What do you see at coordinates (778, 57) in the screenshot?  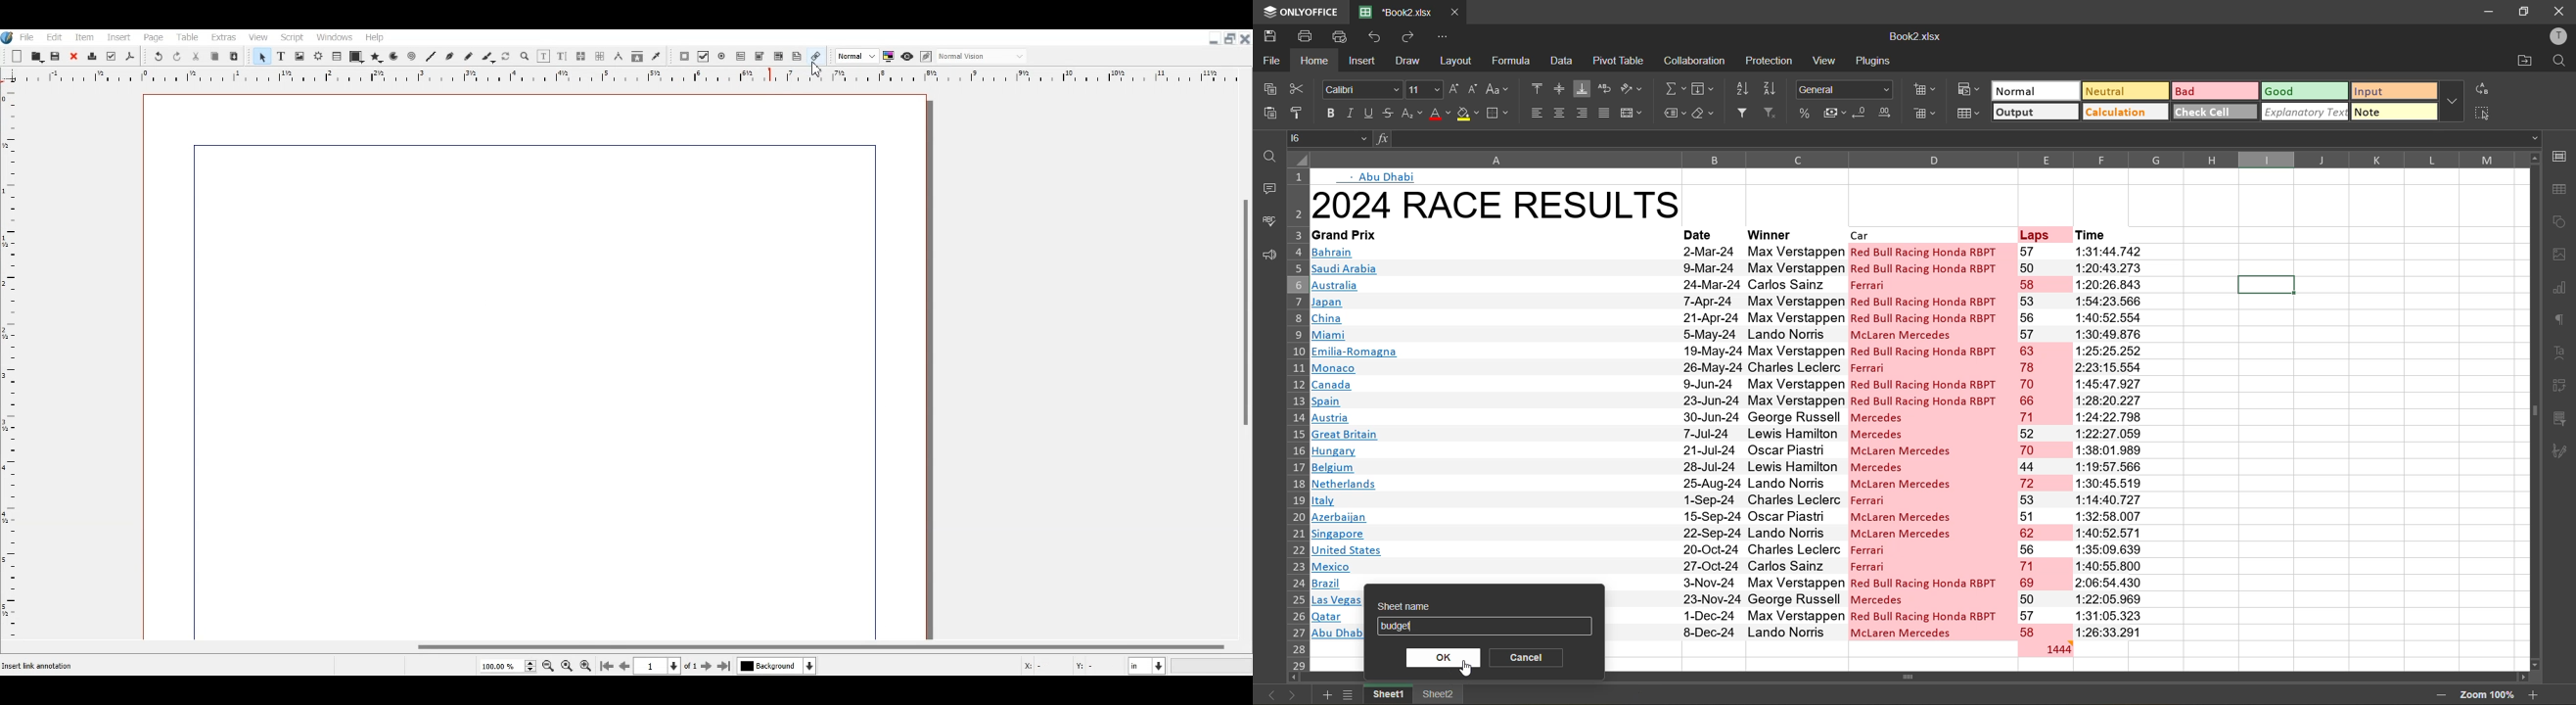 I see `PDF List Box` at bounding box center [778, 57].